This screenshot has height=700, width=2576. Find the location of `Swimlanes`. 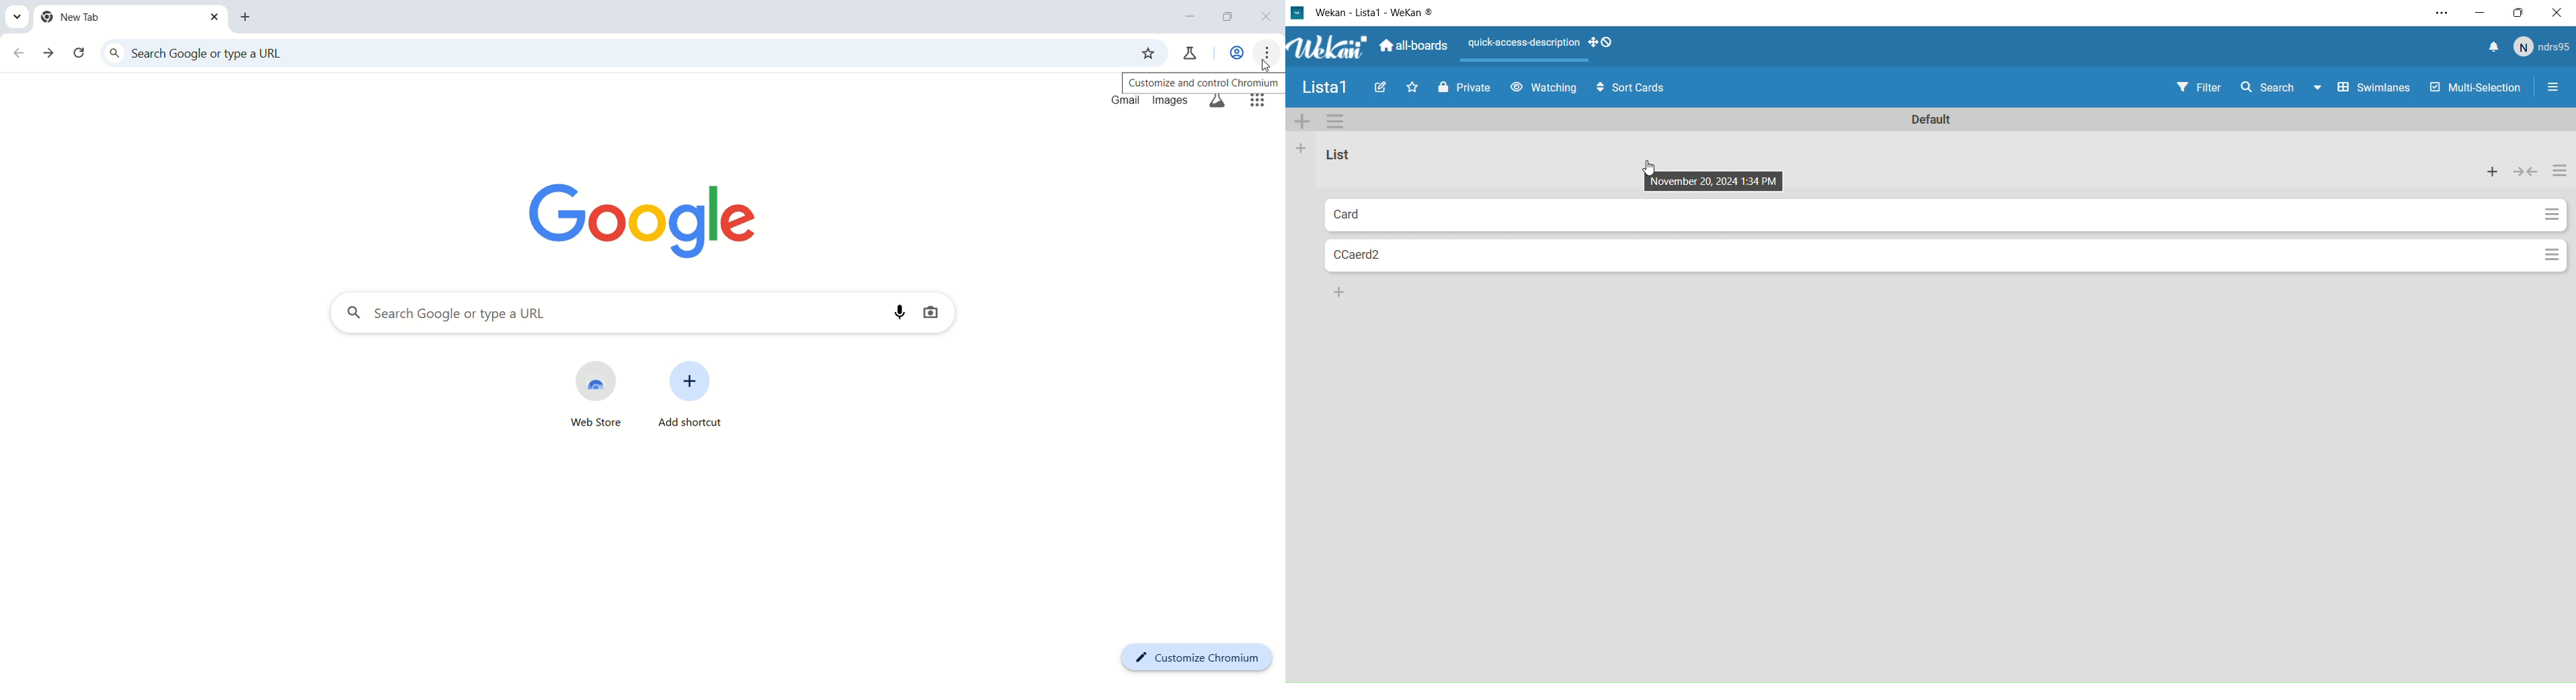

Swimlanes is located at coordinates (2370, 88).